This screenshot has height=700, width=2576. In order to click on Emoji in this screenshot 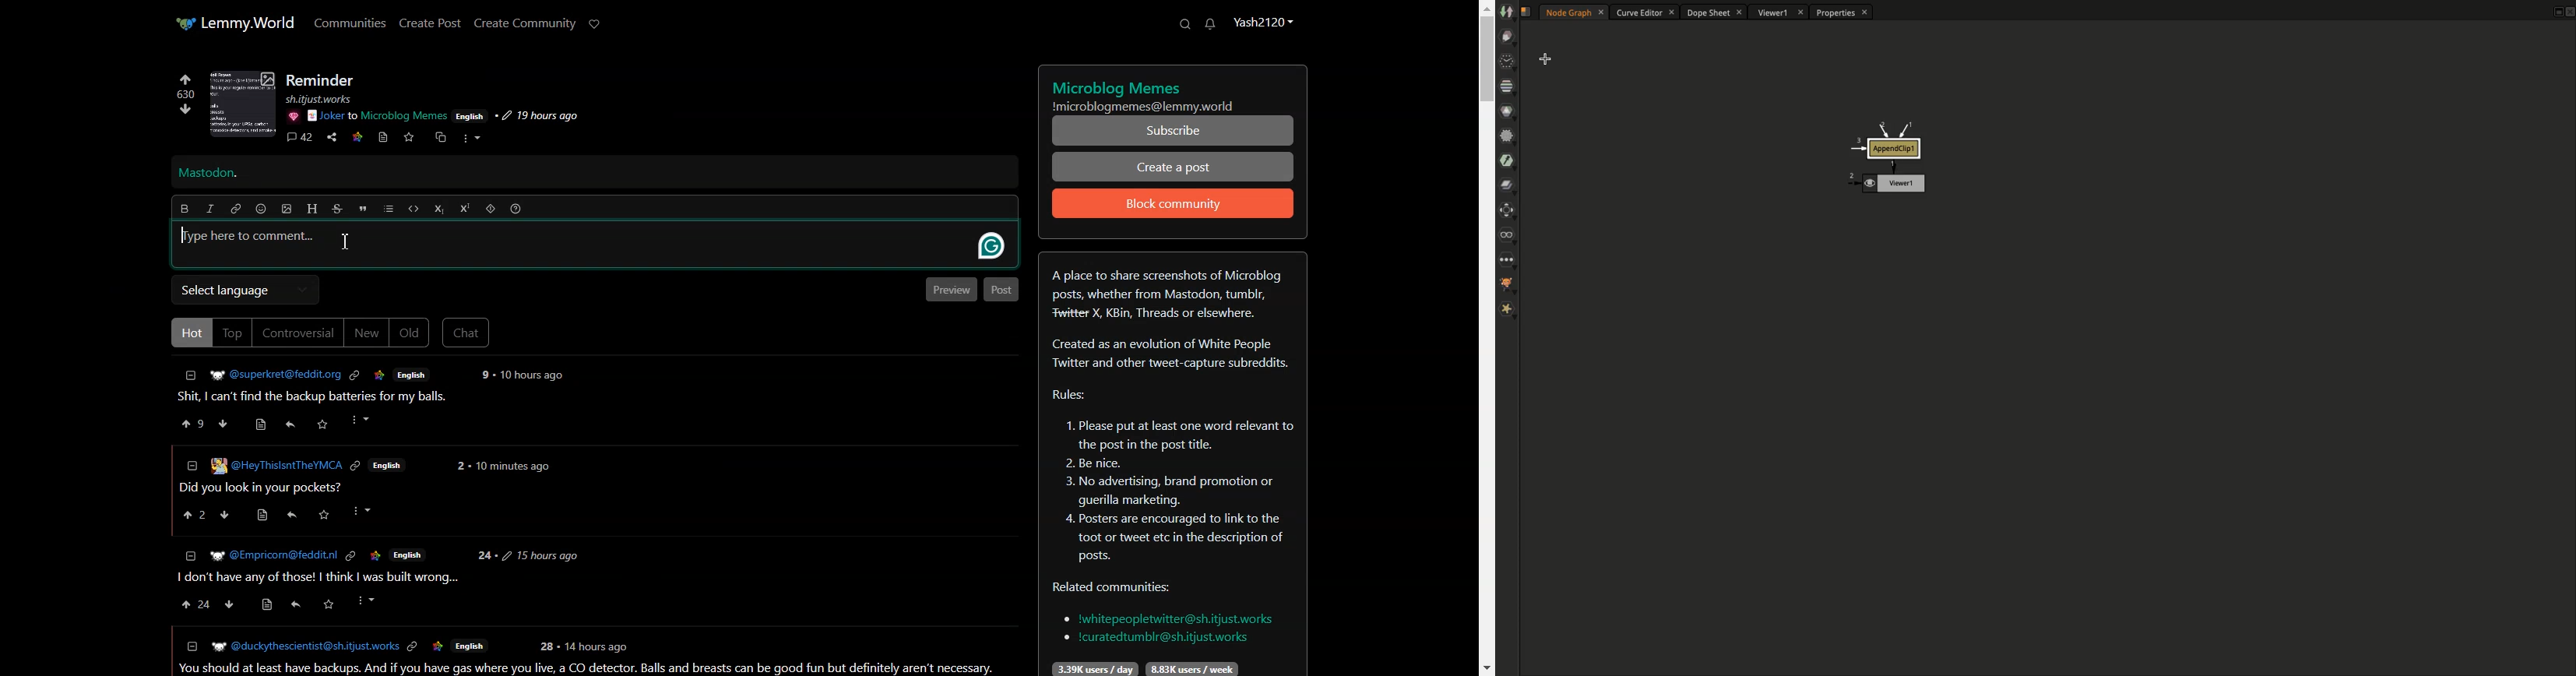, I will do `click(262, 209)`.